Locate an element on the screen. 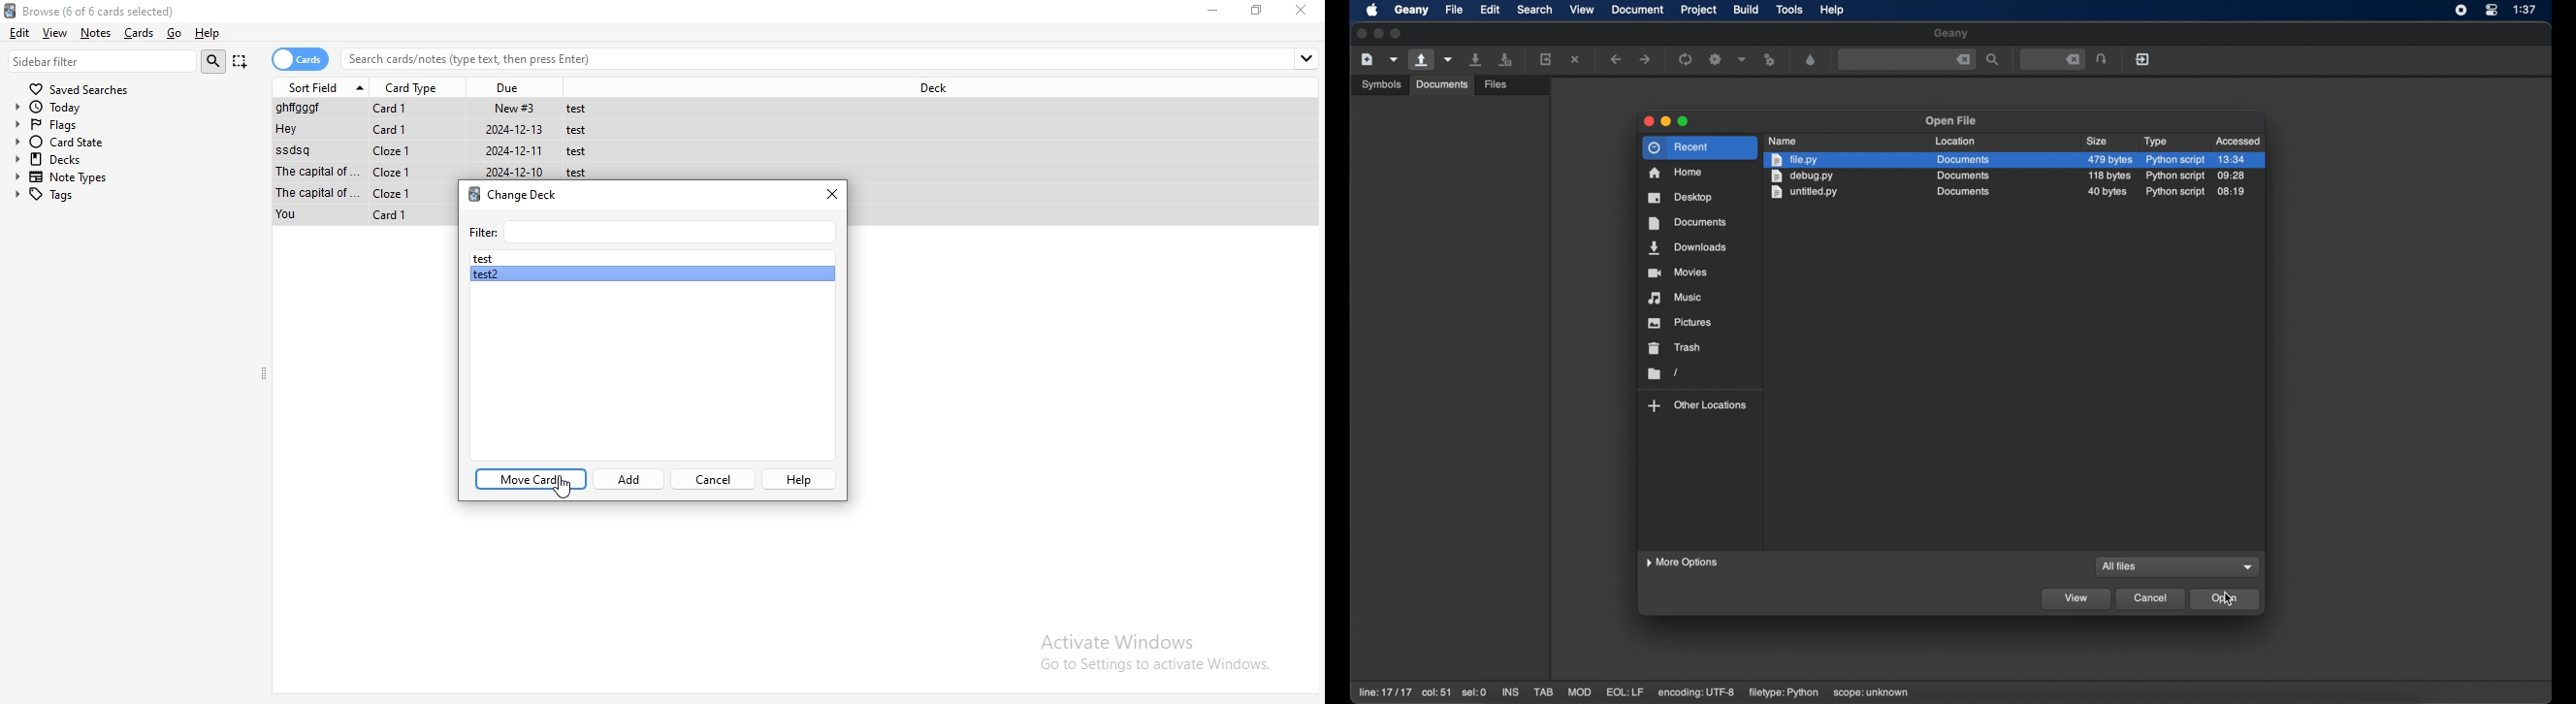  File is located at coordinates (441, 131).